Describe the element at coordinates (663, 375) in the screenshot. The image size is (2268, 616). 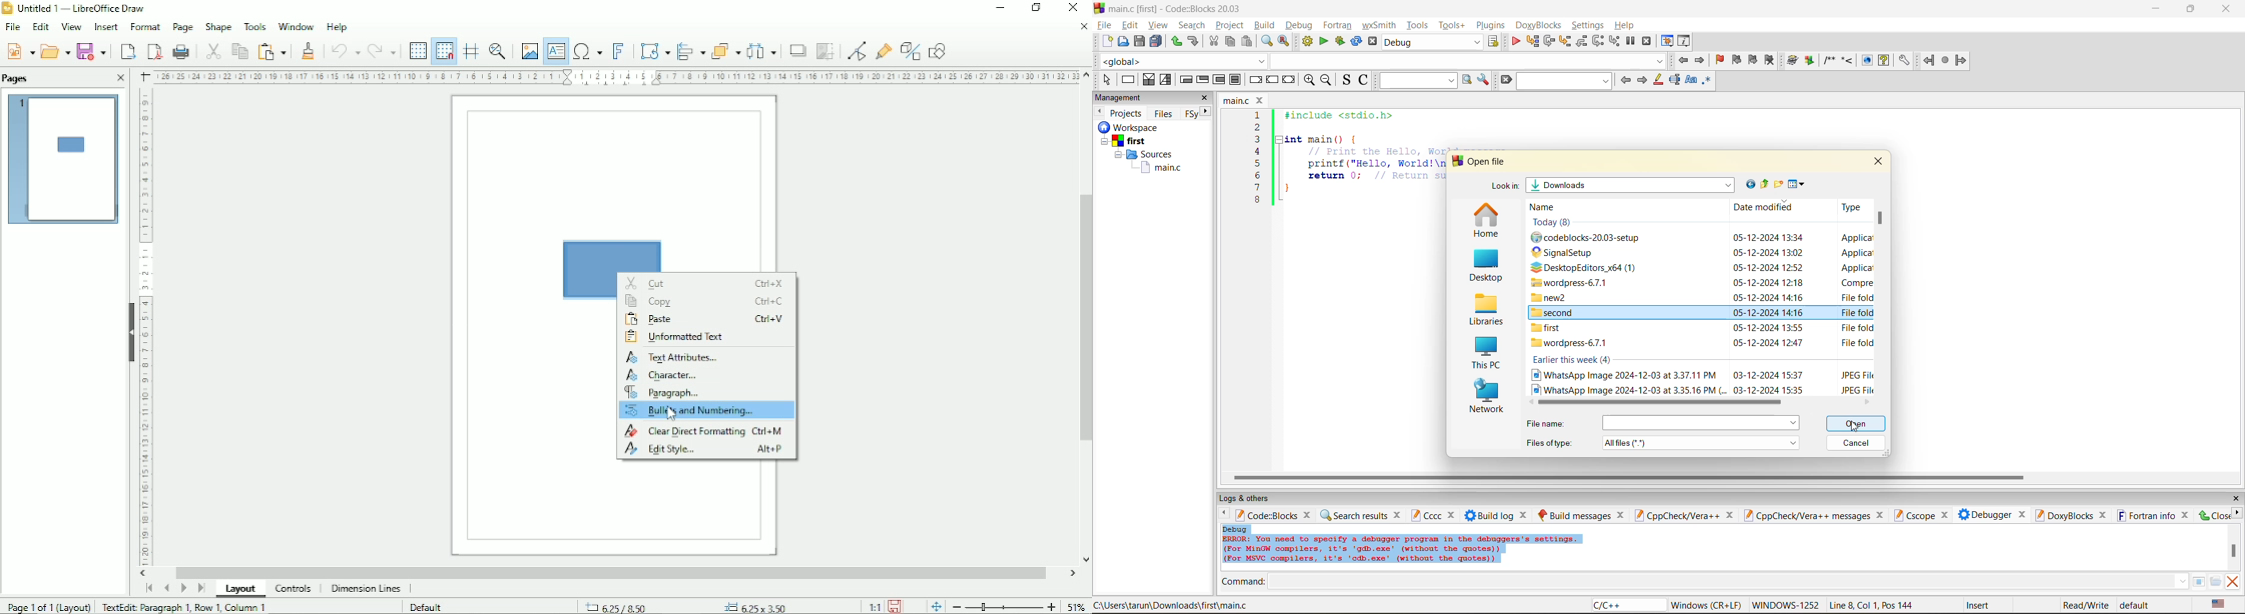
I see `Character` at that location.